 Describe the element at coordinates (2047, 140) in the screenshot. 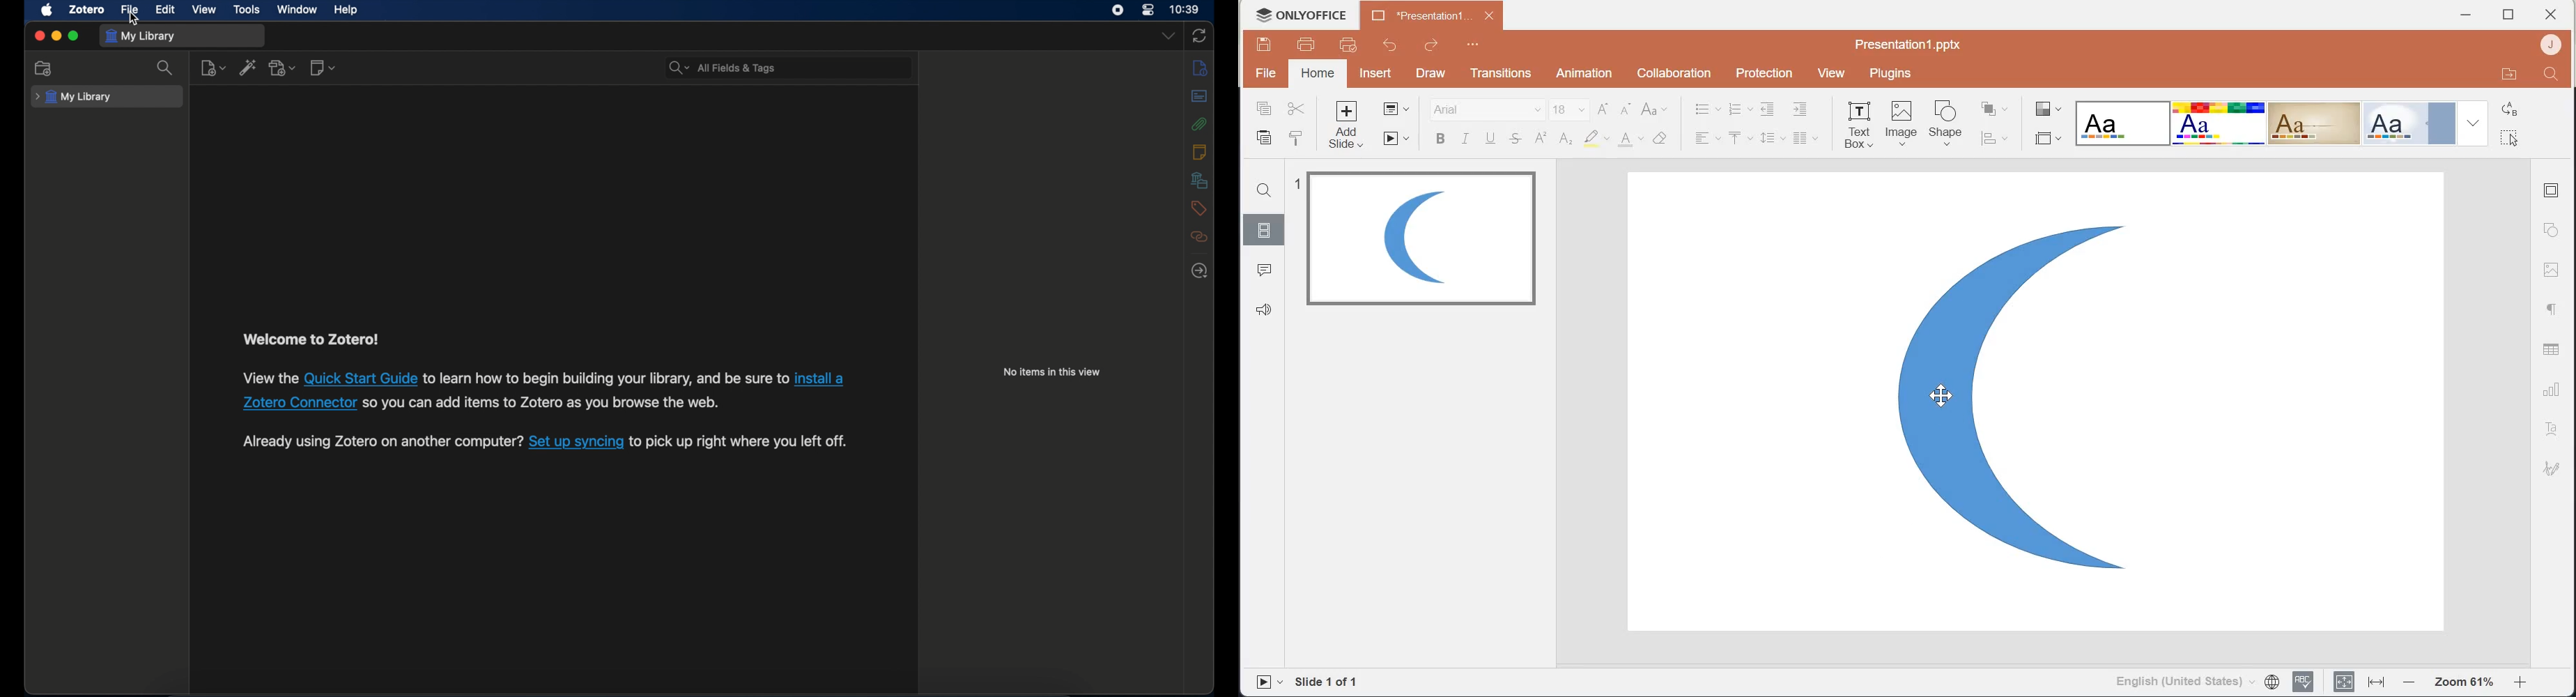

I see `Select slide size` at that location.